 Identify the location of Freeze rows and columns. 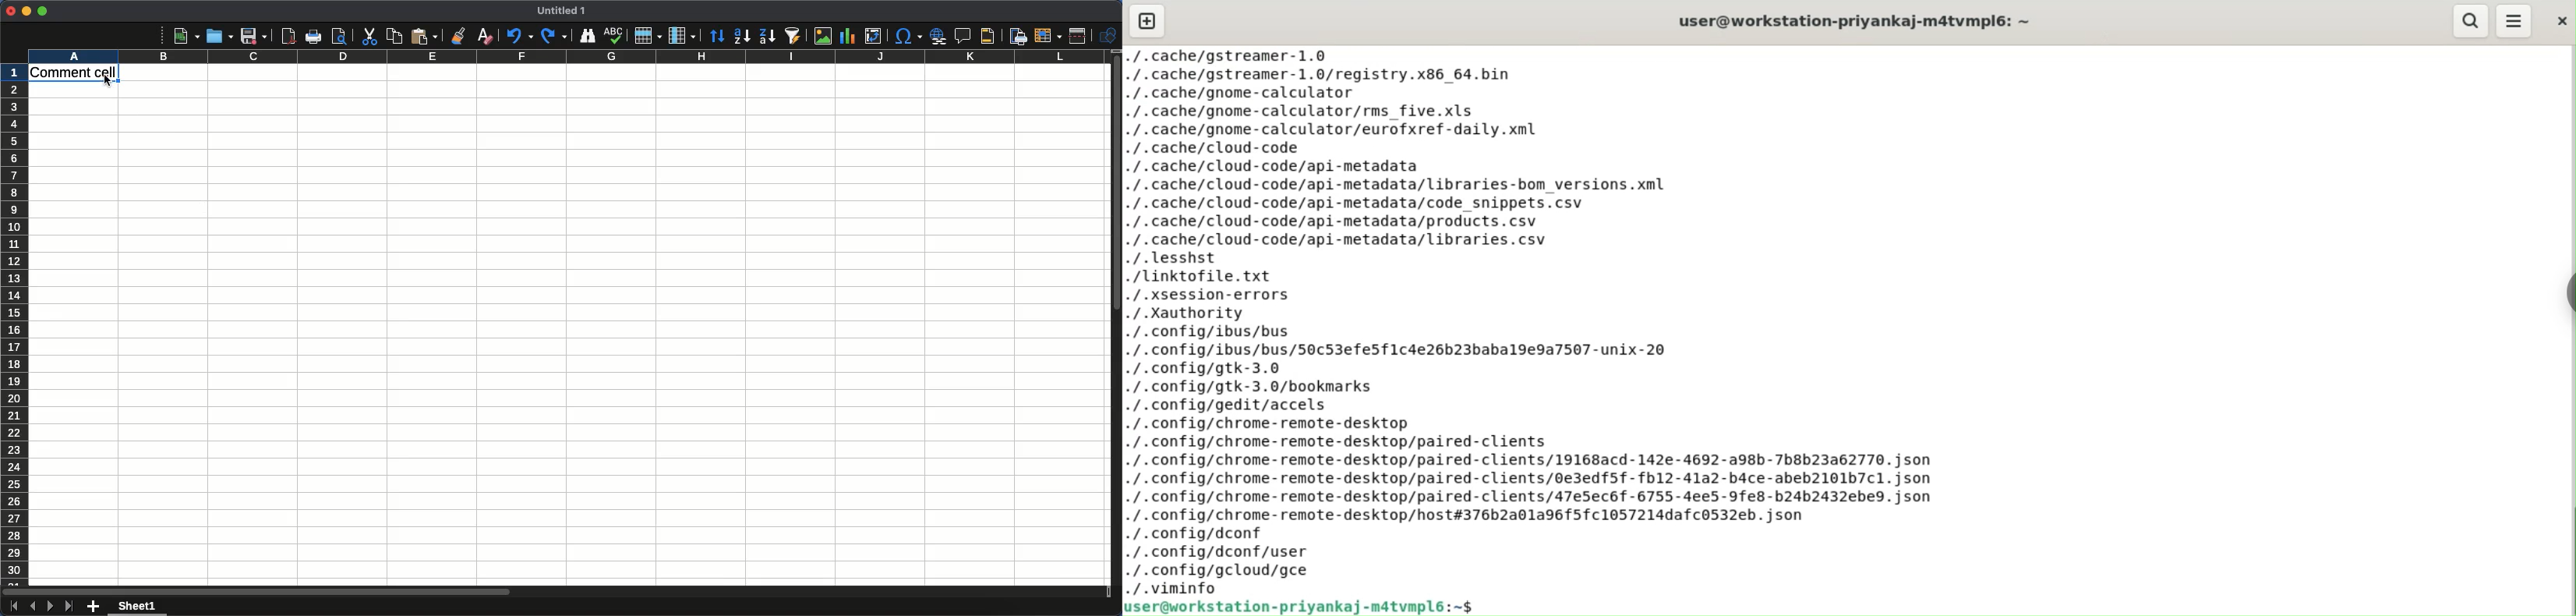
(1048, 35).